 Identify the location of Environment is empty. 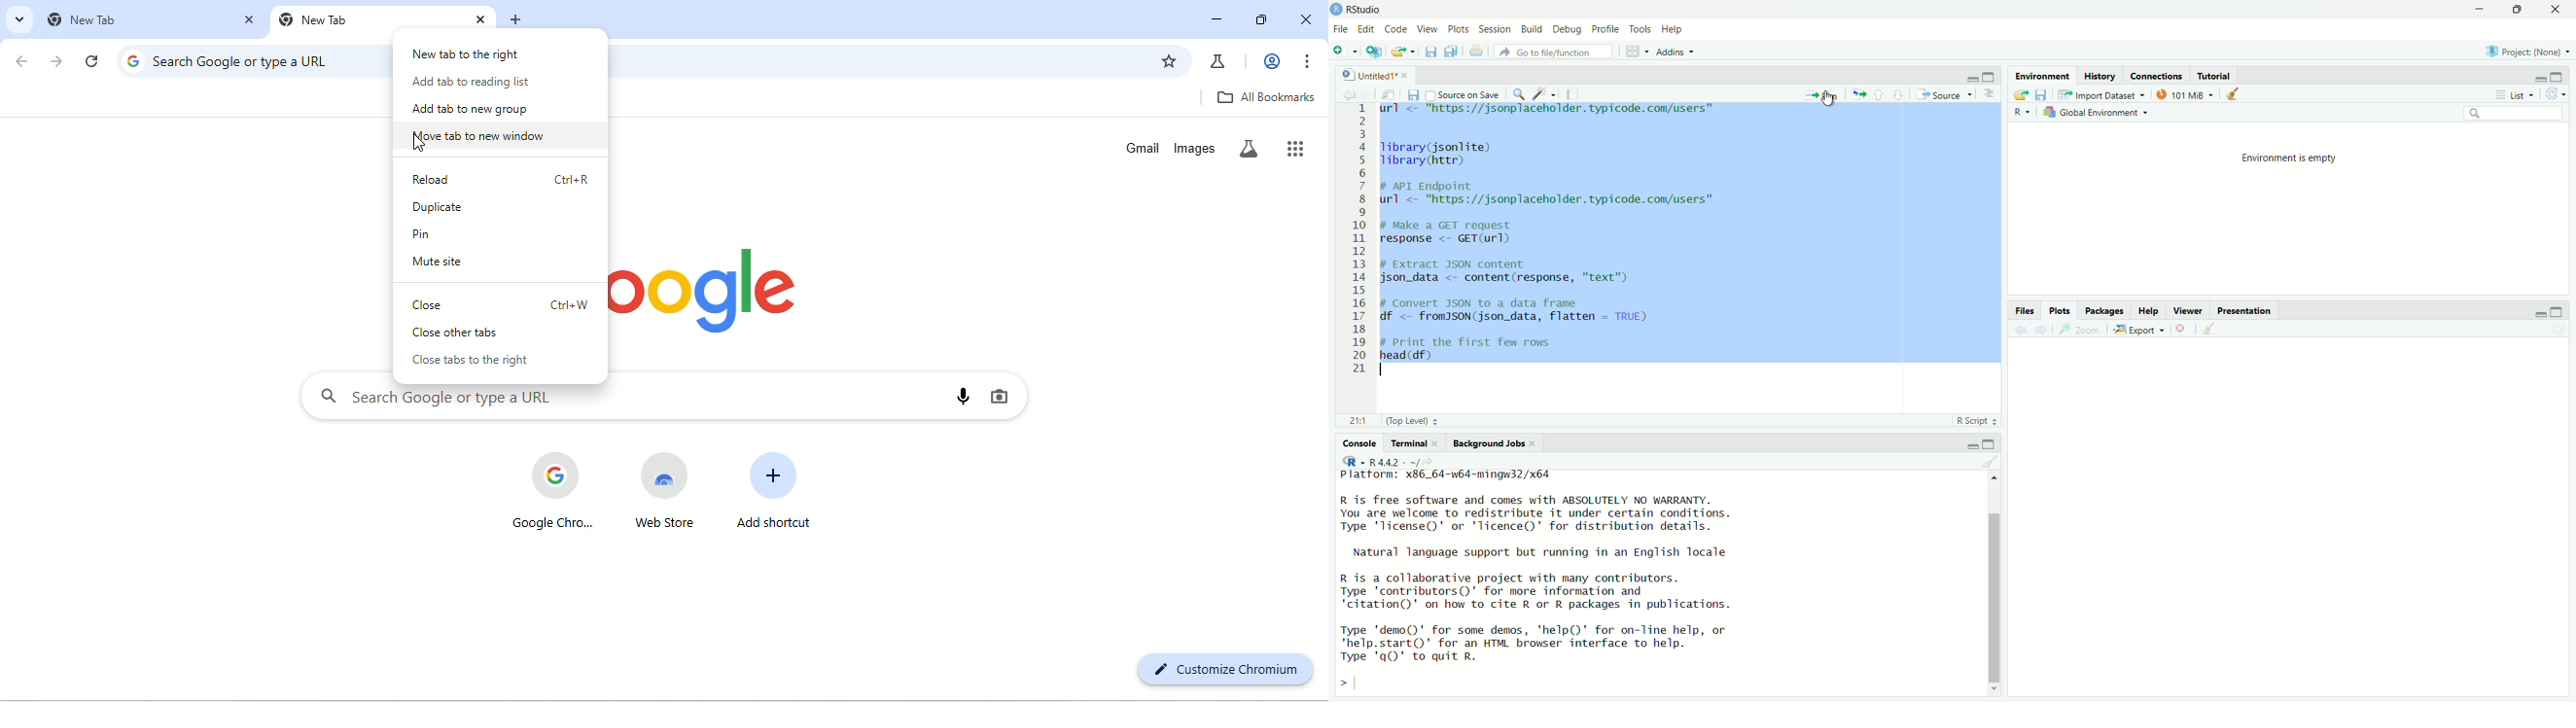
(2290, 159).